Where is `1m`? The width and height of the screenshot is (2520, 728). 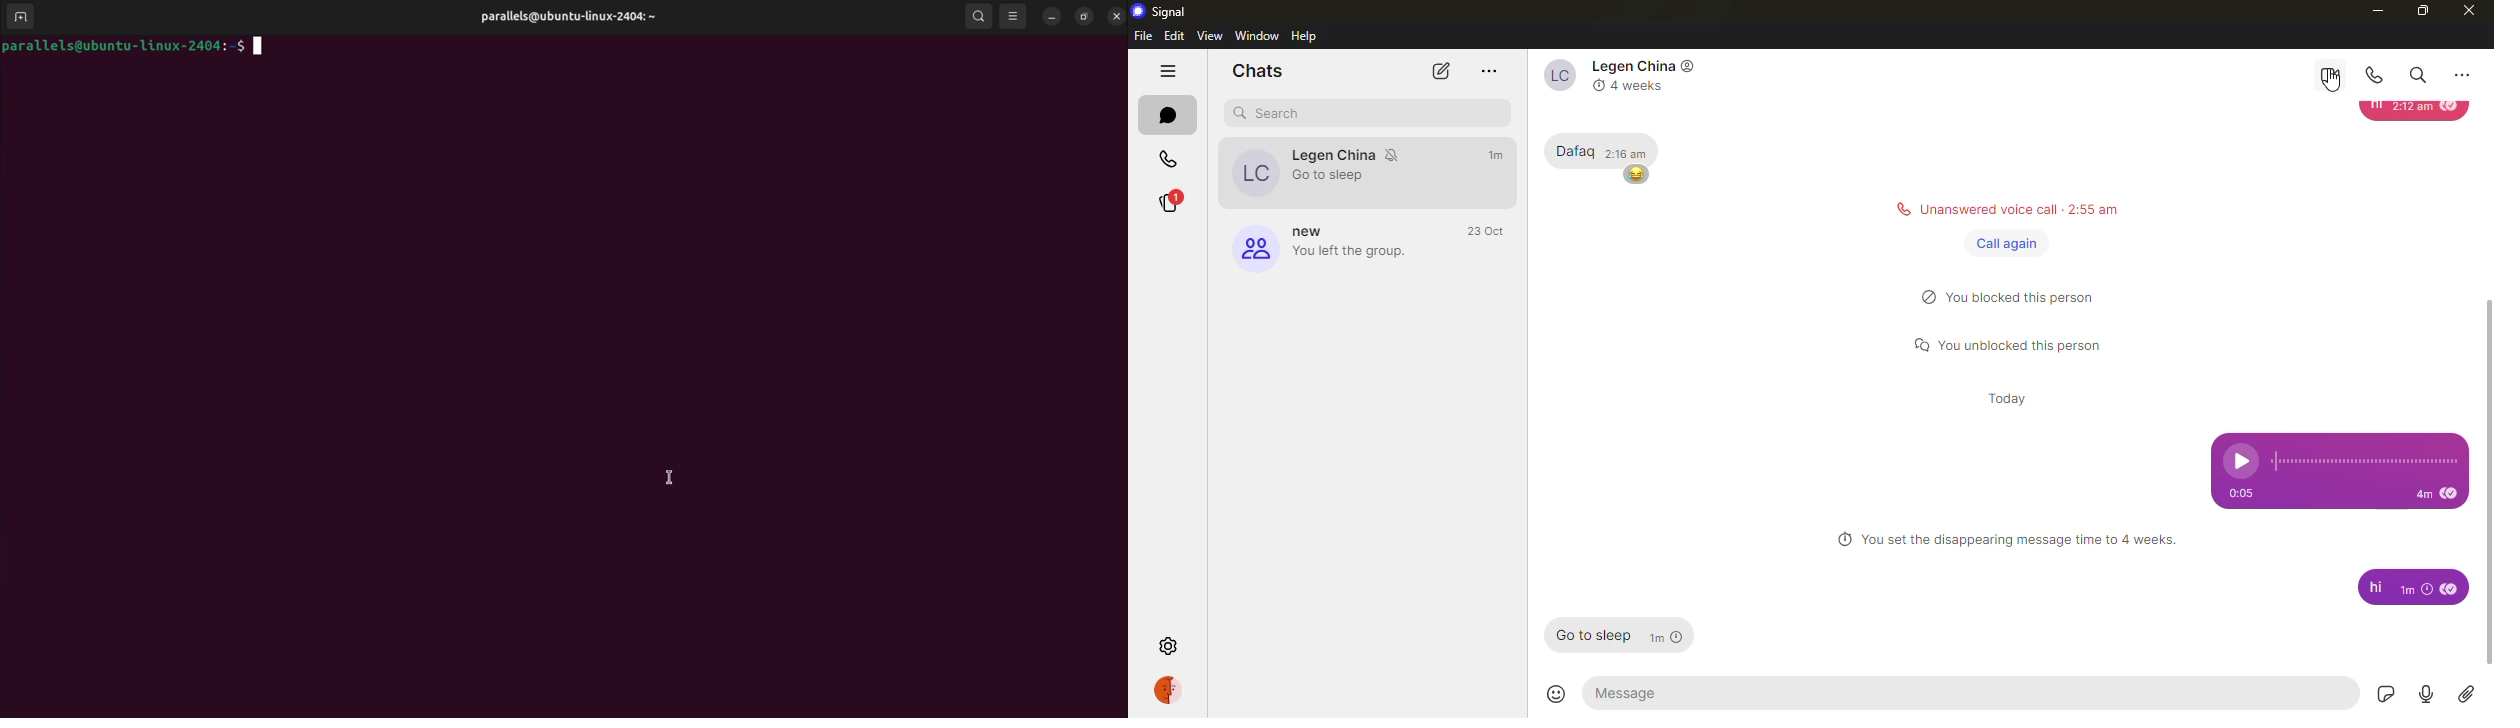 1m is located at coordinates (2417, 592).